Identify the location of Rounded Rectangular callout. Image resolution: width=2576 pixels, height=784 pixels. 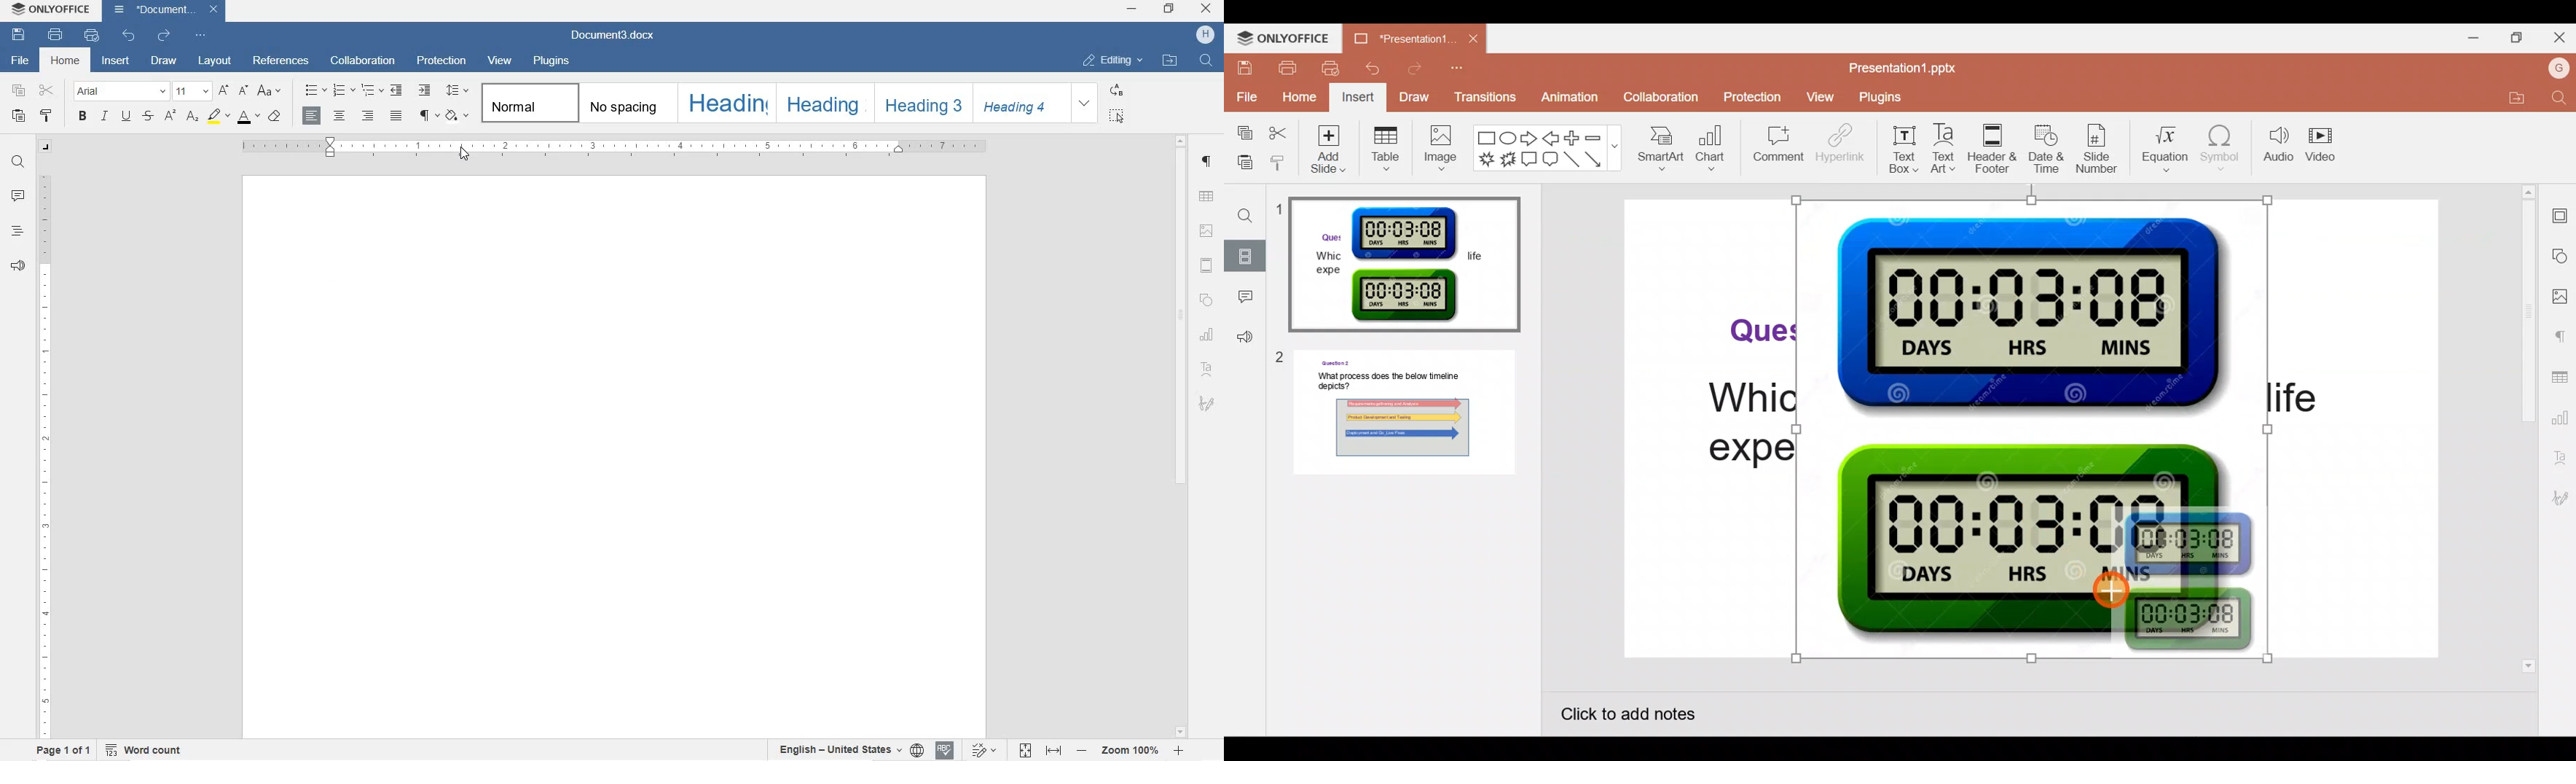
(1553, 161).